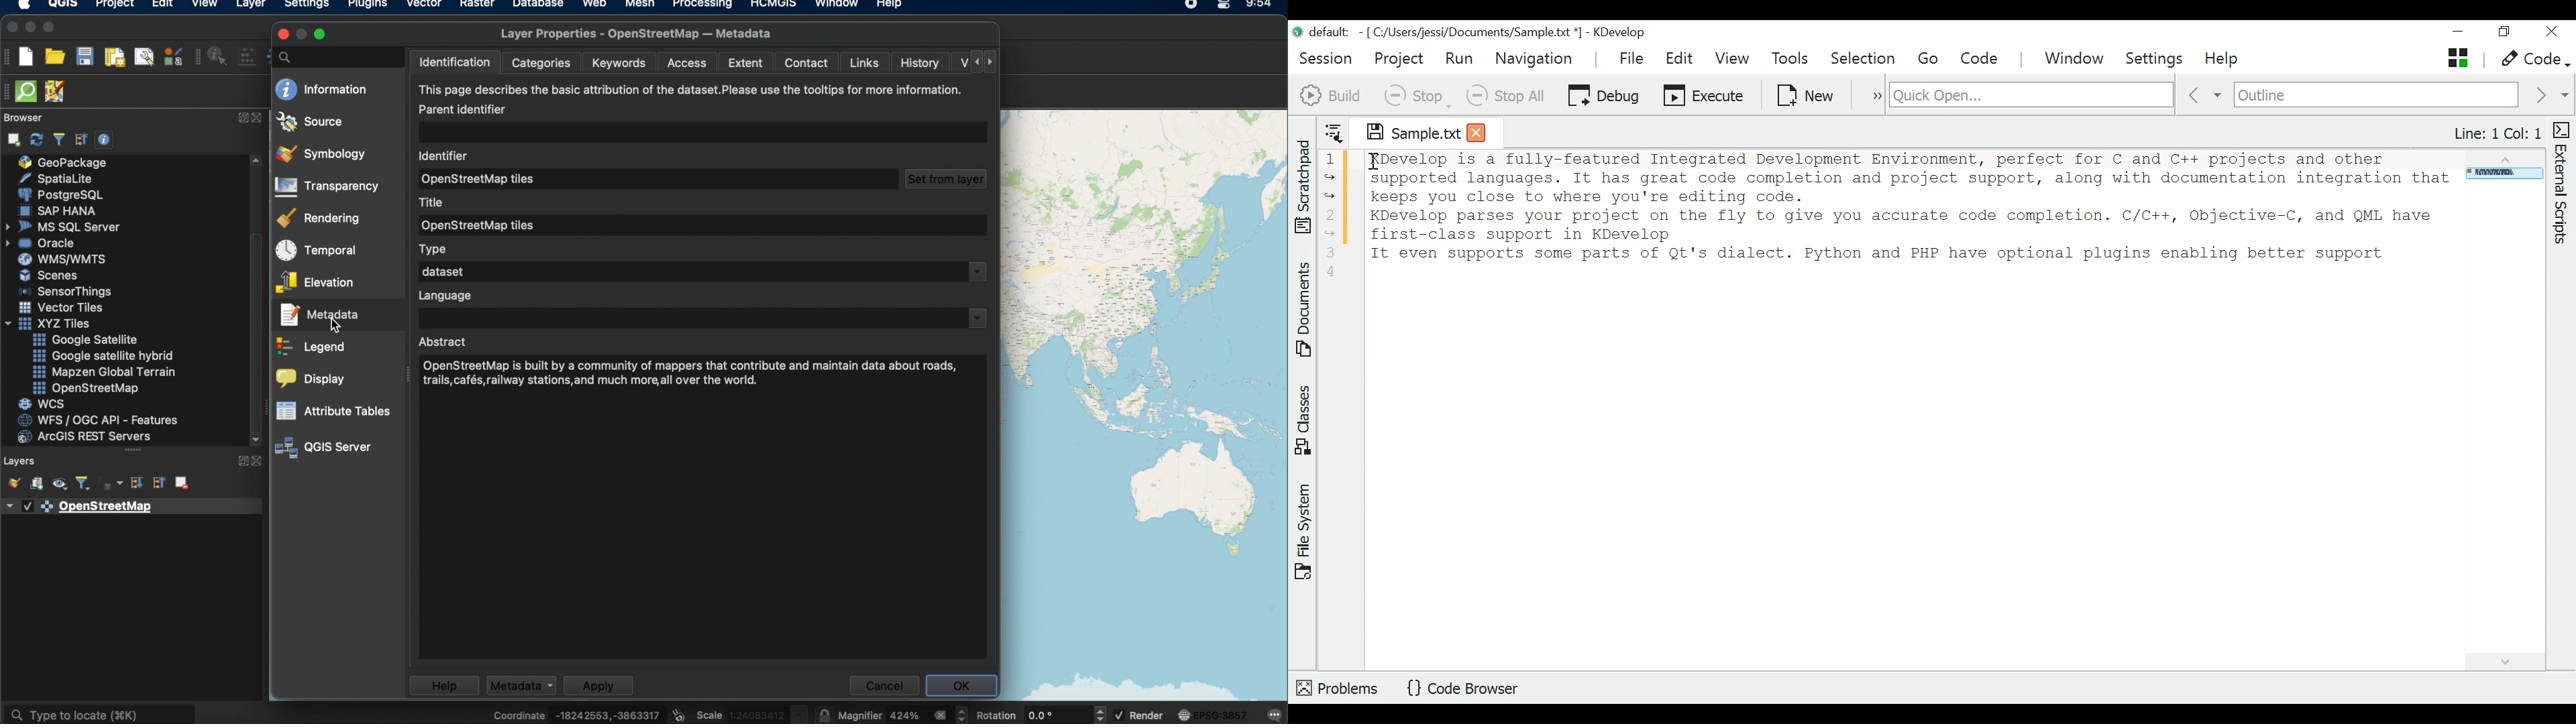 This screenshot has height=728, width=2576. Describe the element at coordinates (248, 7) in the screenshot. I see `LAYER` at that location.